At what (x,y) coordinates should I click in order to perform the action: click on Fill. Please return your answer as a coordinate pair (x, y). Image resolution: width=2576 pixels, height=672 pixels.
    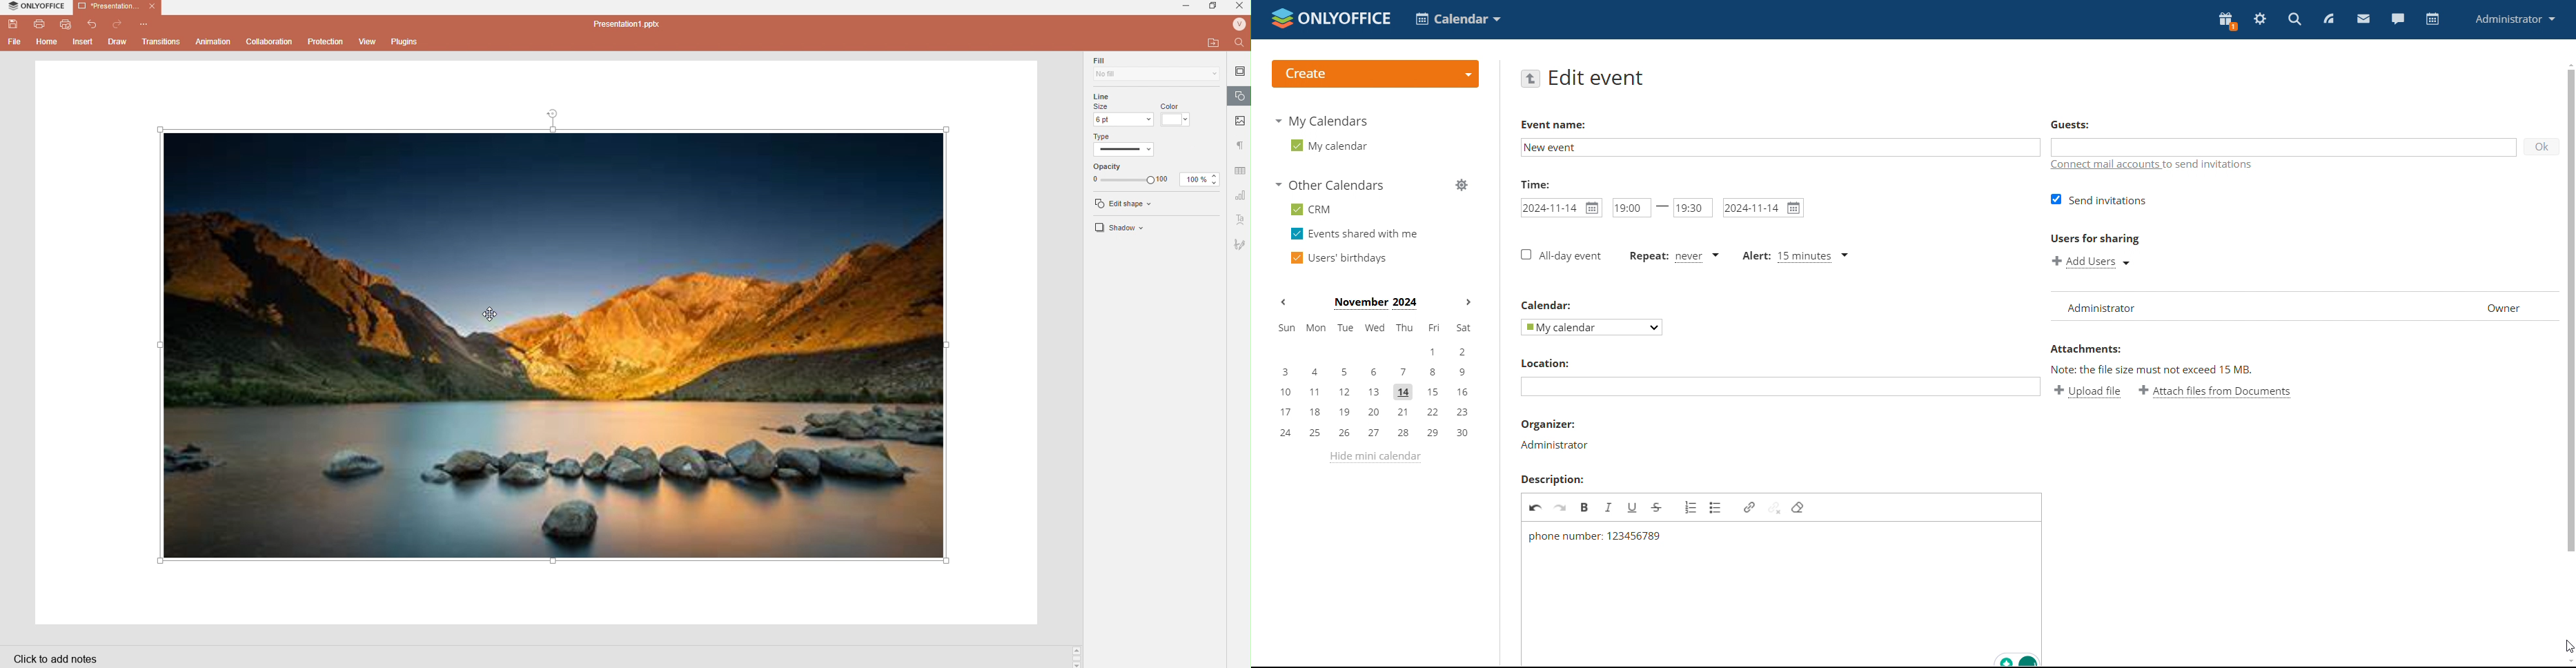
    Looking at the image, I should click on (1154, 68).